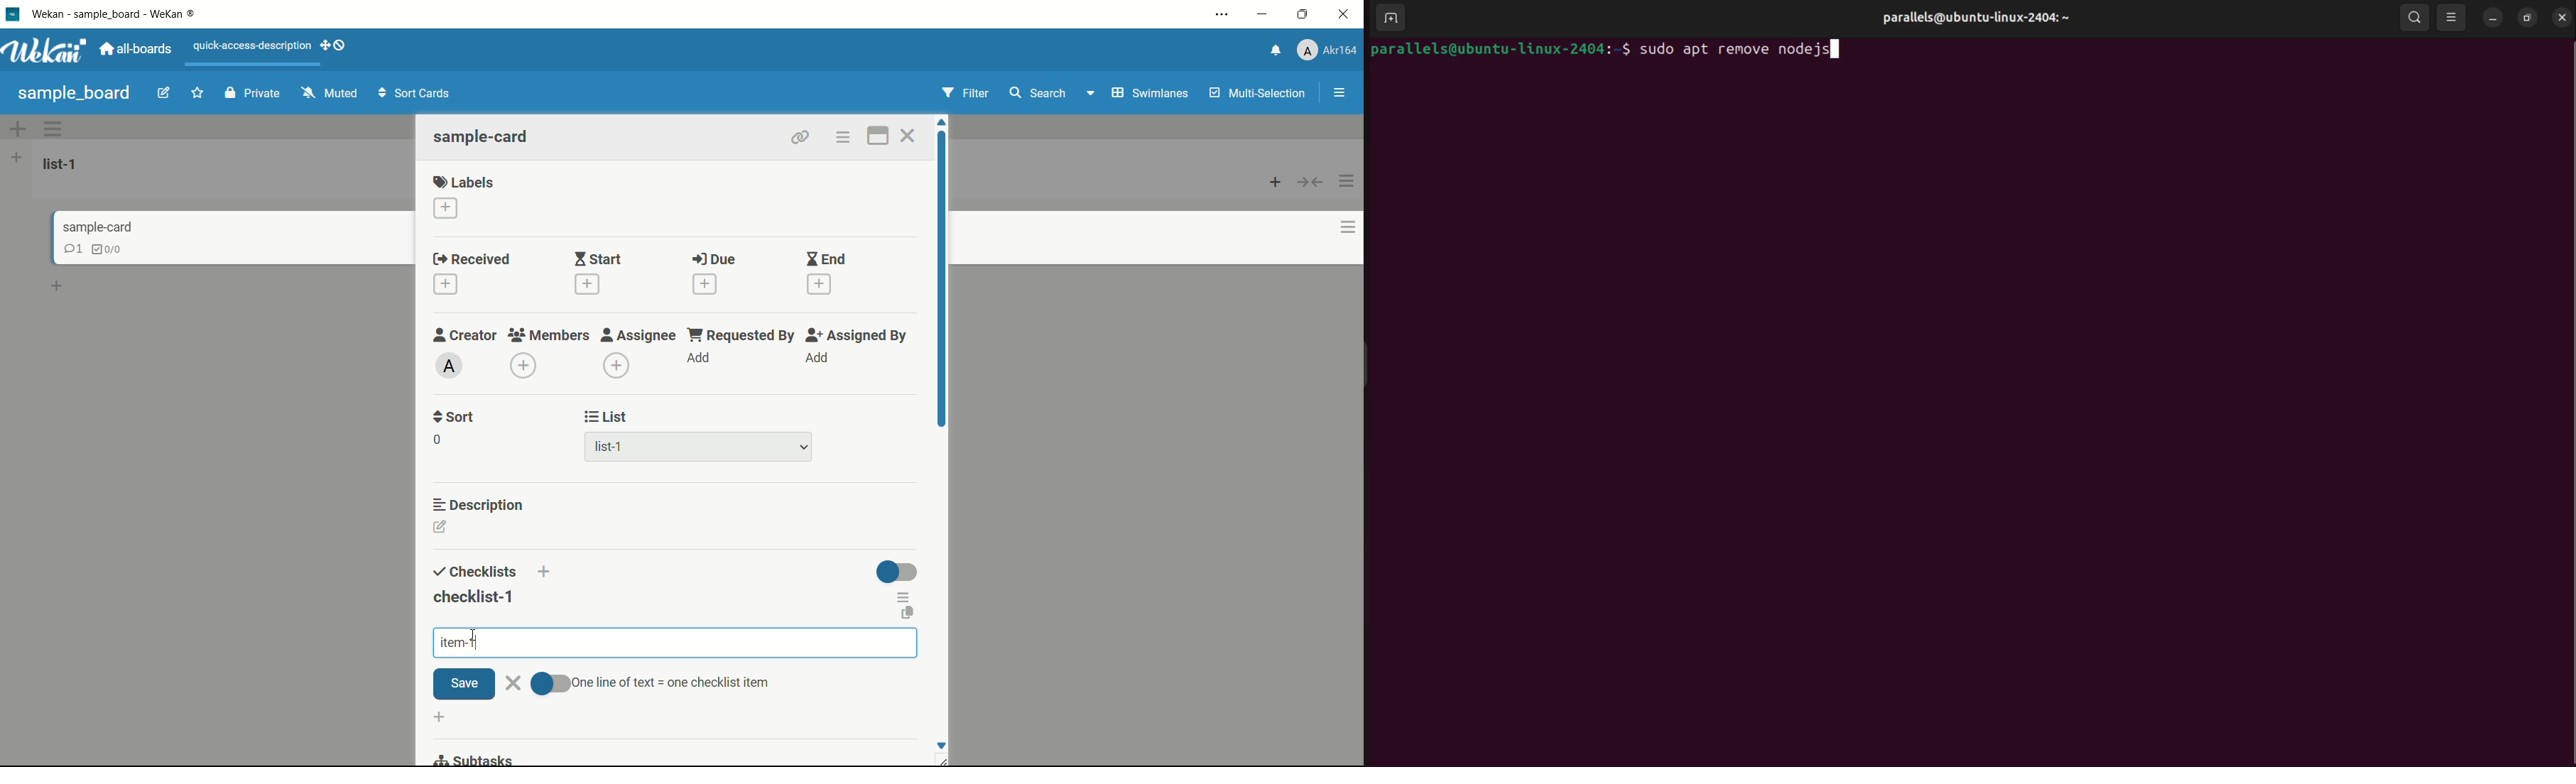 The width and height of the screenshot is (2576, 784). What do you see at coordinates (943, 296) in the screenshot?
I see `scroll bar` at bounding box center [943, 296].